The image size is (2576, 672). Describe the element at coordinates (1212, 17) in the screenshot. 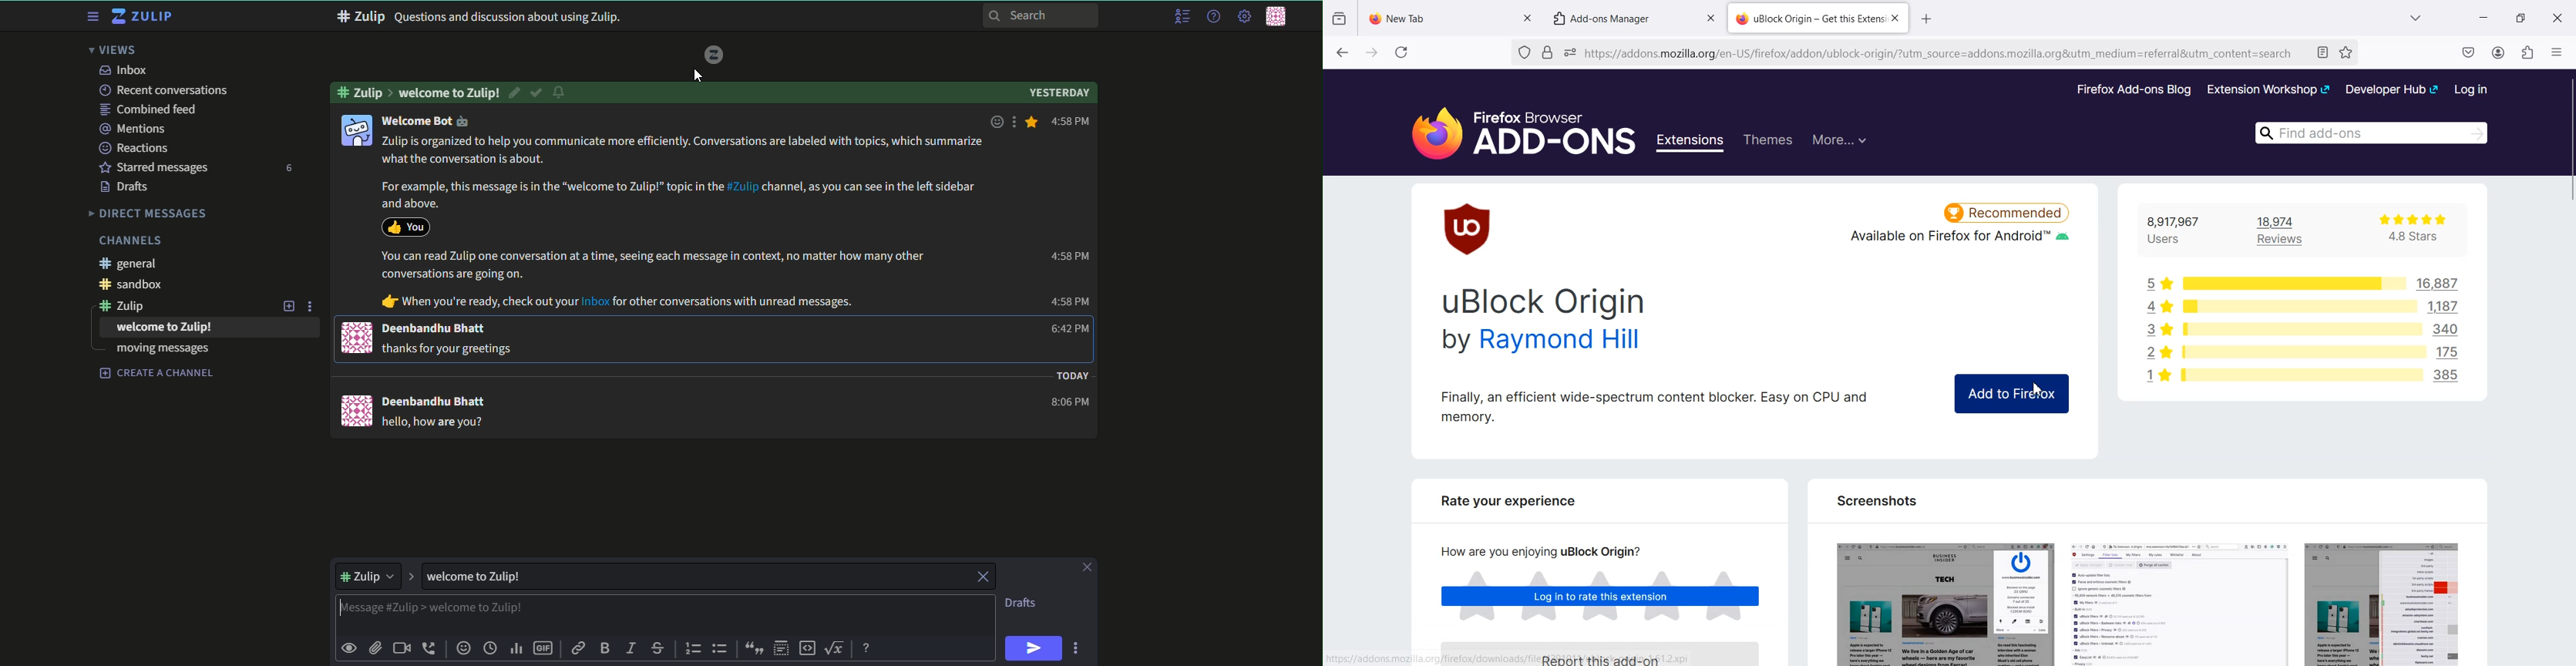

I see `help menu` at that location.